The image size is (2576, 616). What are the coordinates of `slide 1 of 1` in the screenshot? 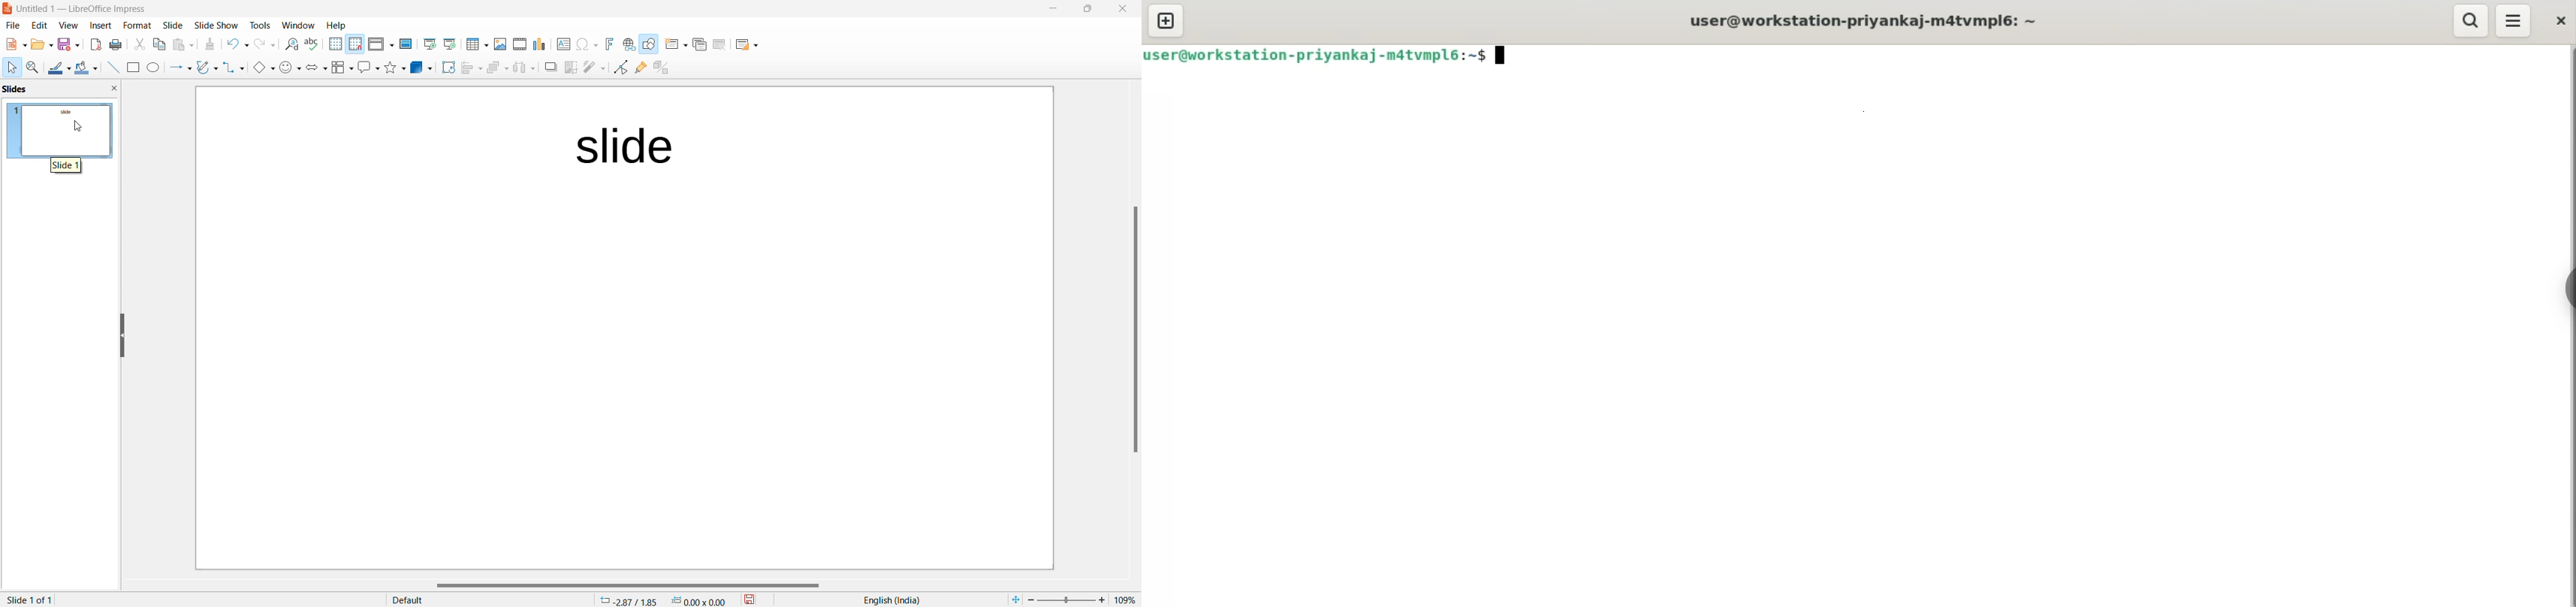 It's located at (36, 598).